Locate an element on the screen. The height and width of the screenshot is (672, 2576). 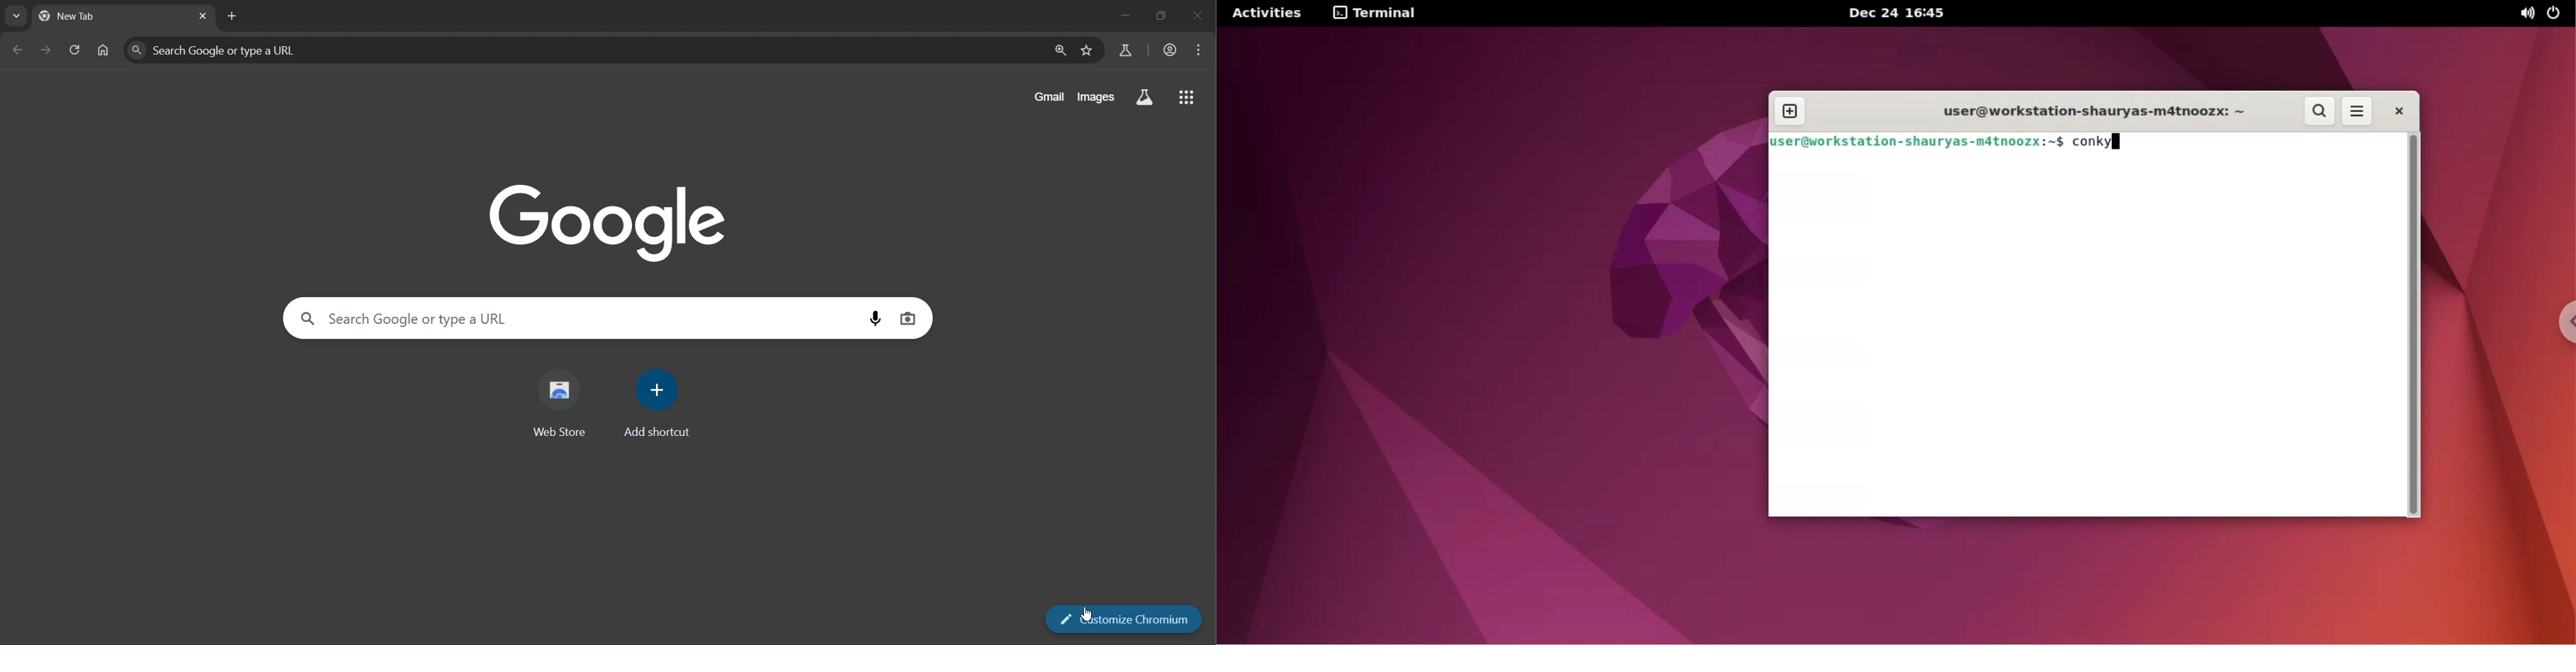
new tab is located at coordinates (232, 15).